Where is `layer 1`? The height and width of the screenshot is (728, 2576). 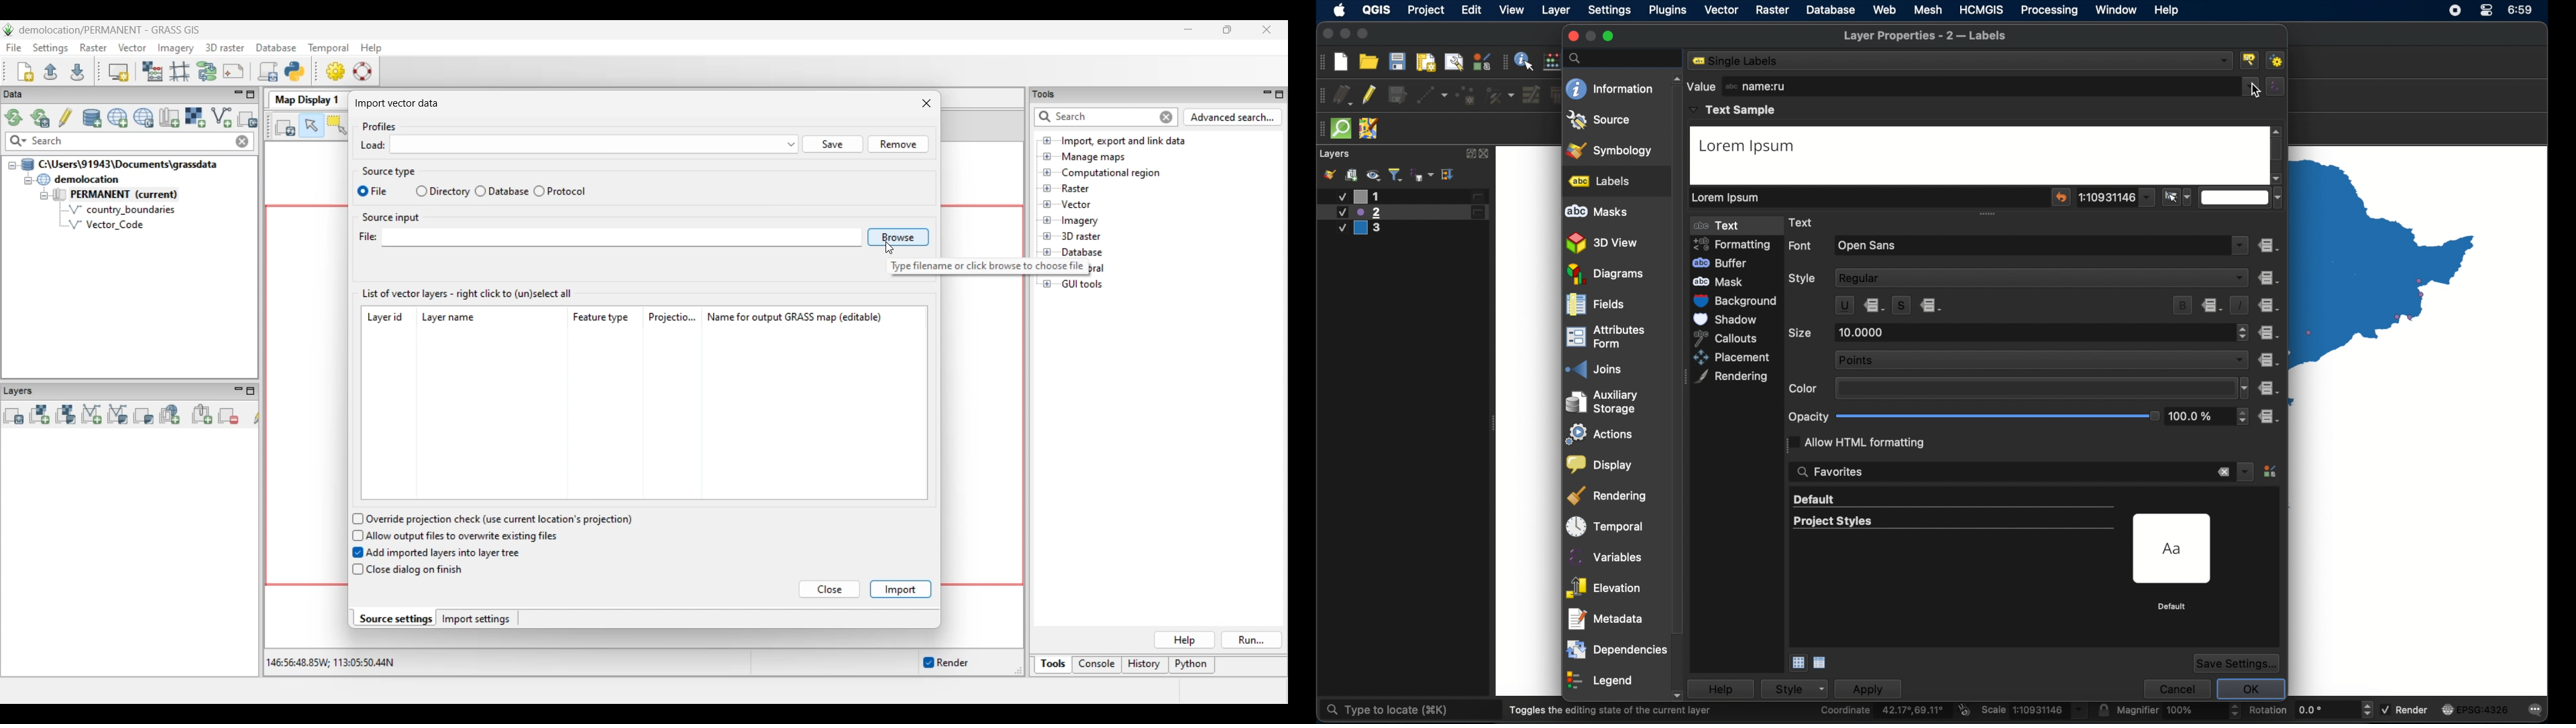
layer 1 is located at coordinates (1409, 196).